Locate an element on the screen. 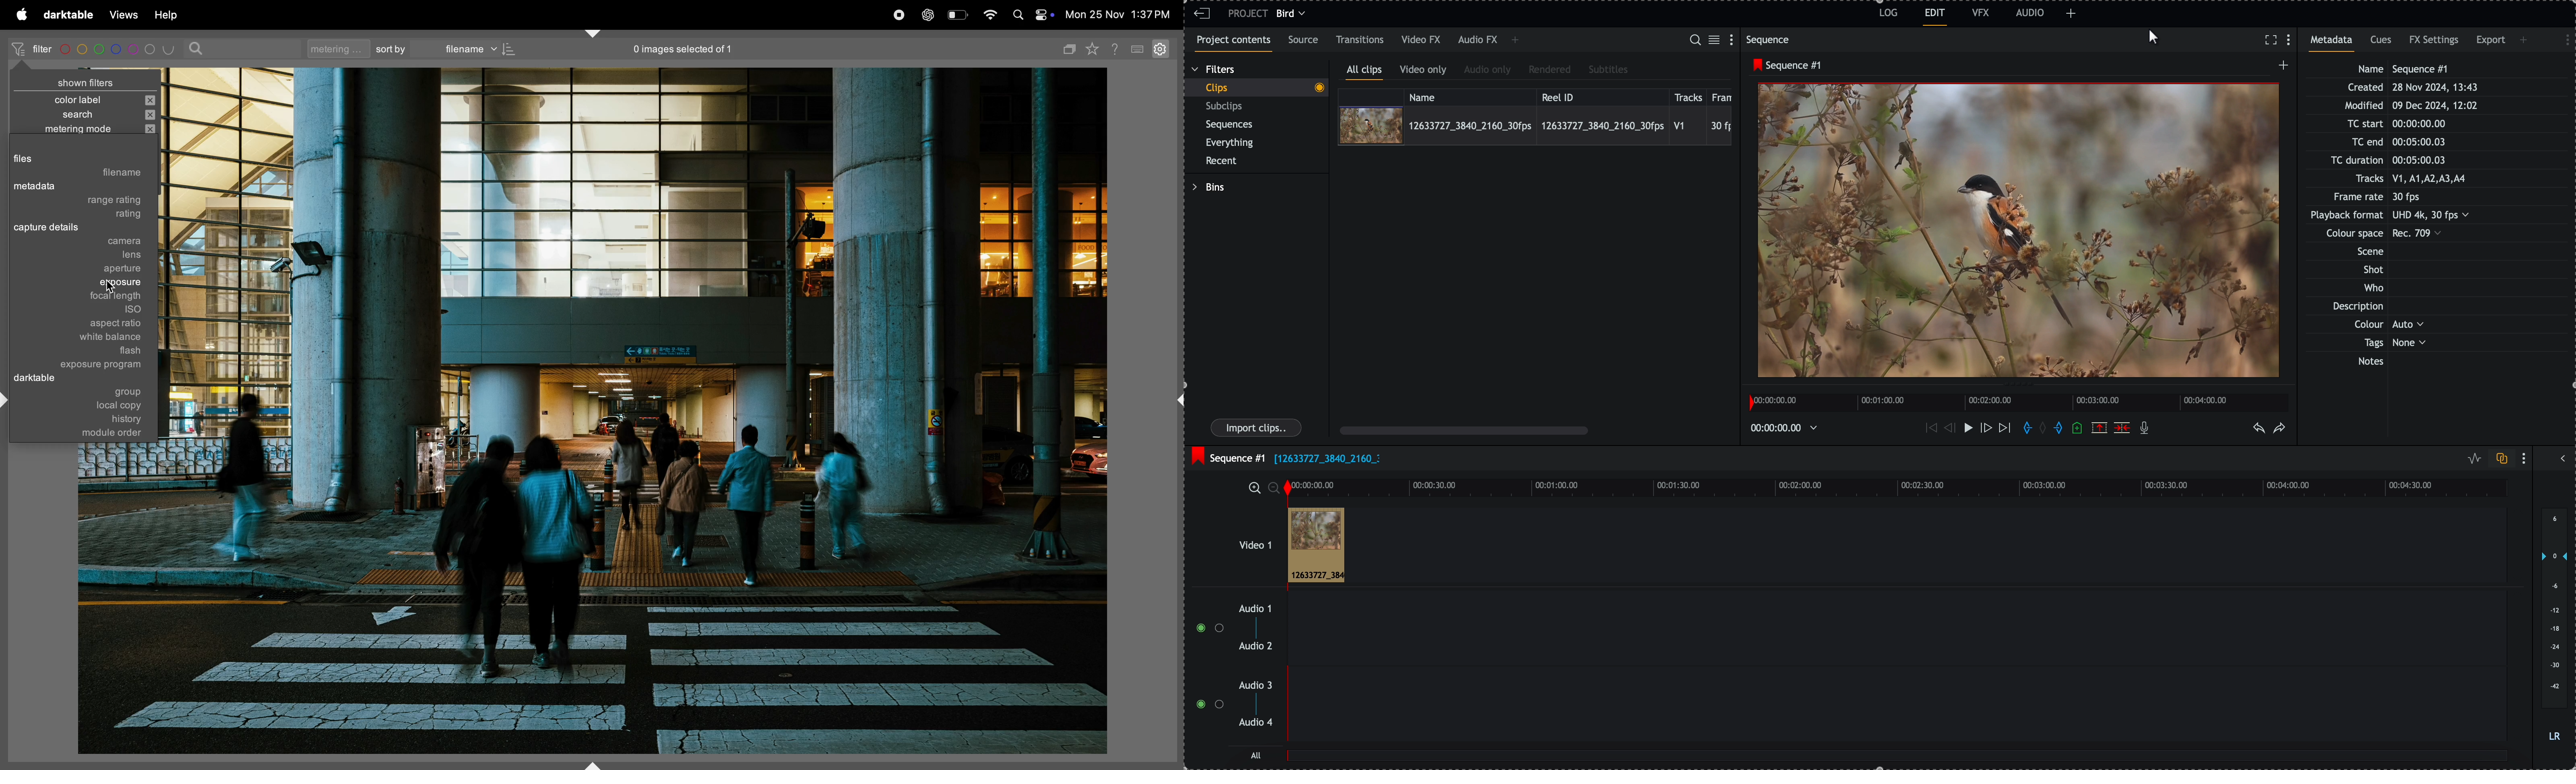 This screenshot has width=2576, height=784. play is located at coordinates (1965, 429).